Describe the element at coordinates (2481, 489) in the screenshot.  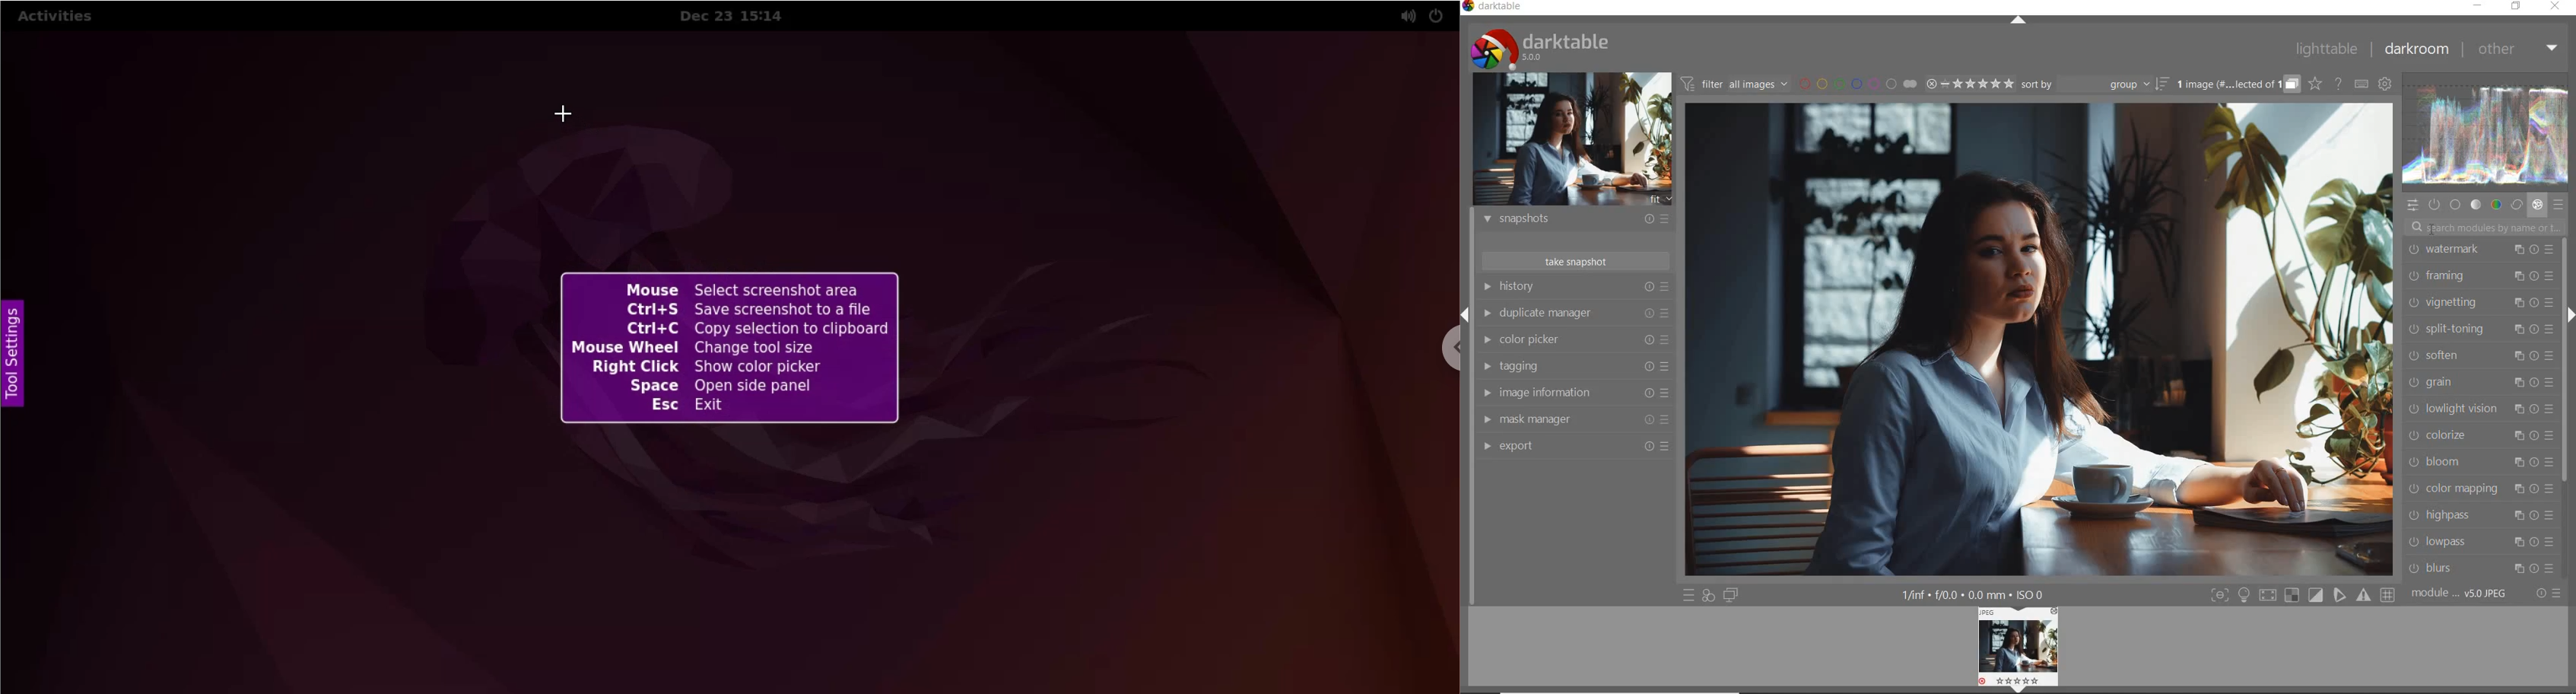
I see `color mapping` at that location.